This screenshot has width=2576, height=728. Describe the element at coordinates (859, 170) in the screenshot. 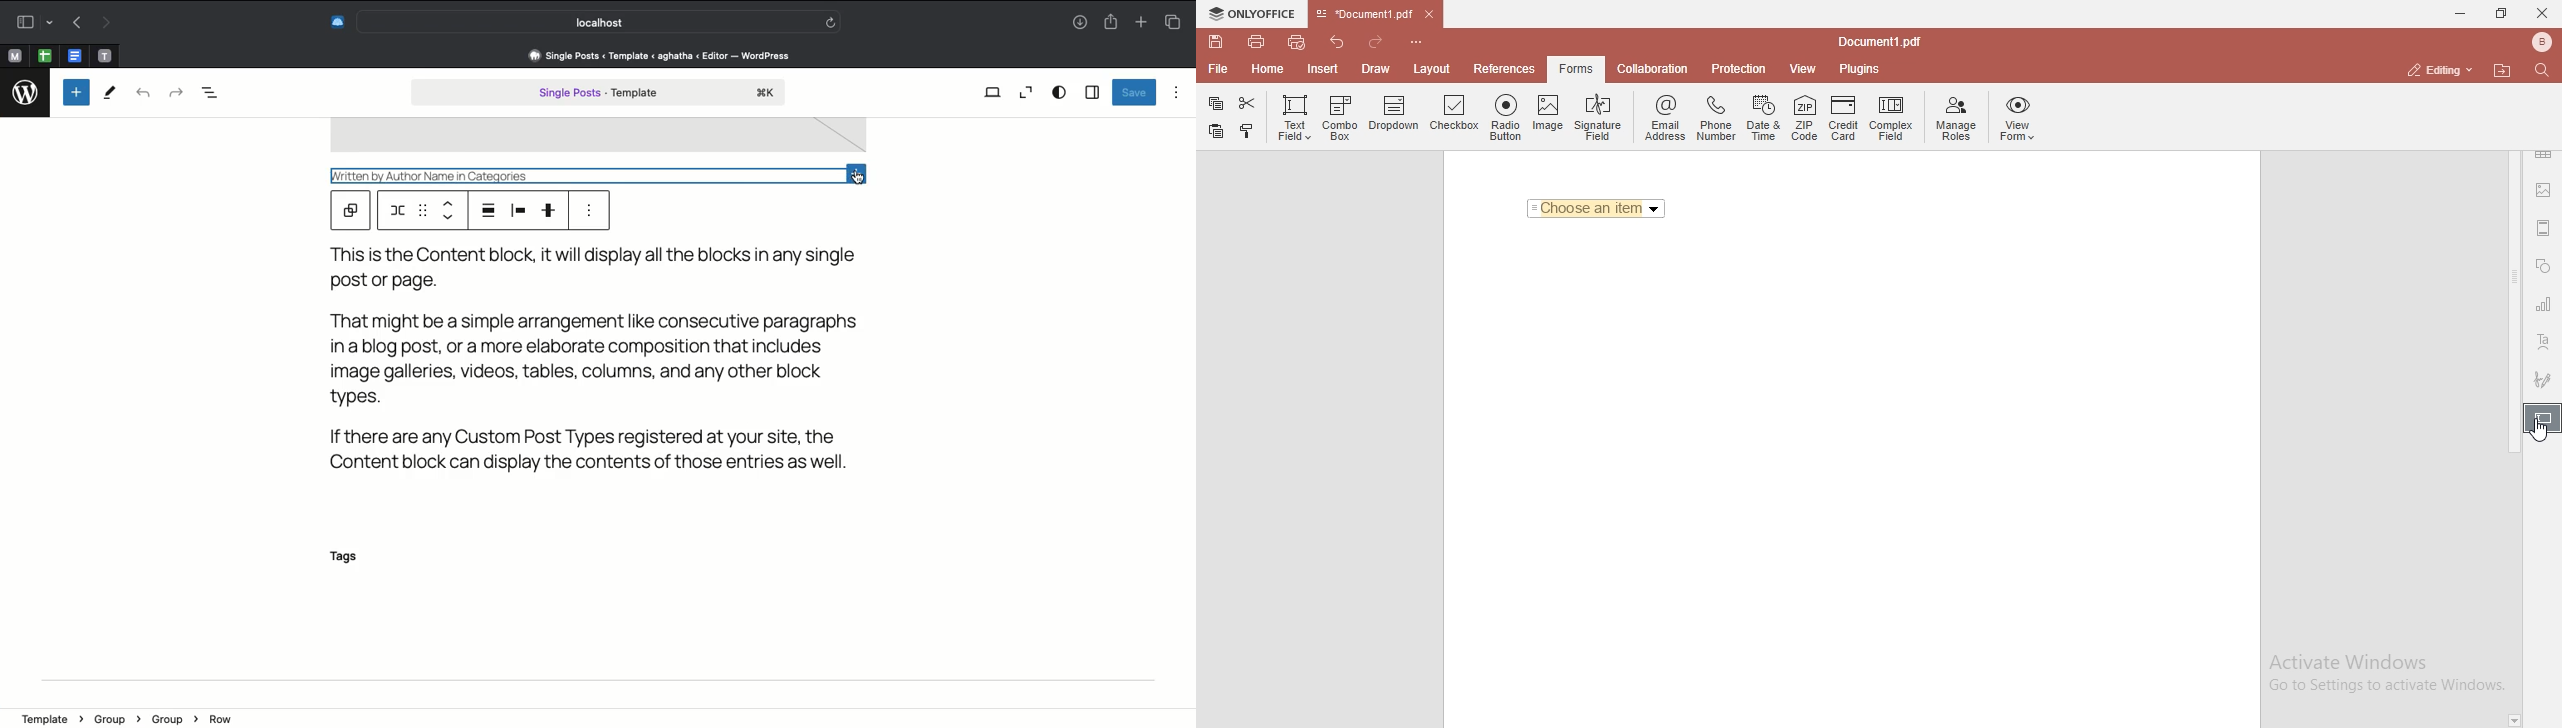

I see `Add block` at that location.